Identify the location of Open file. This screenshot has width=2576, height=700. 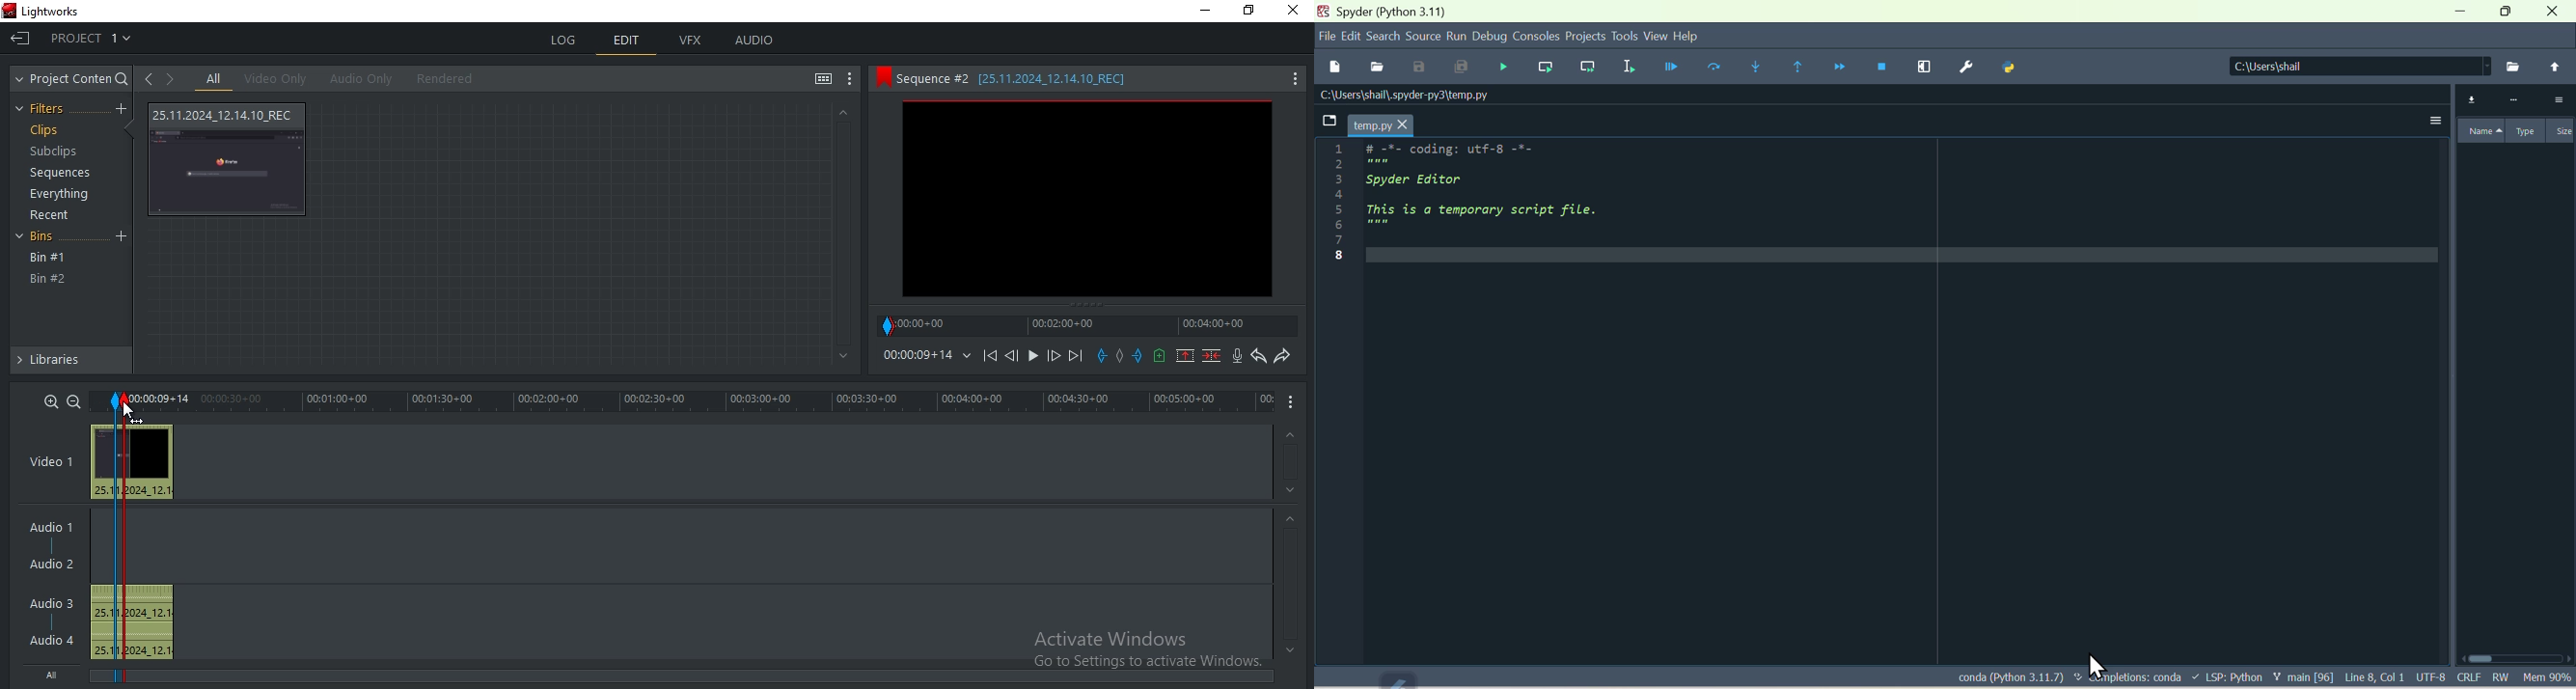
(1377, 66).